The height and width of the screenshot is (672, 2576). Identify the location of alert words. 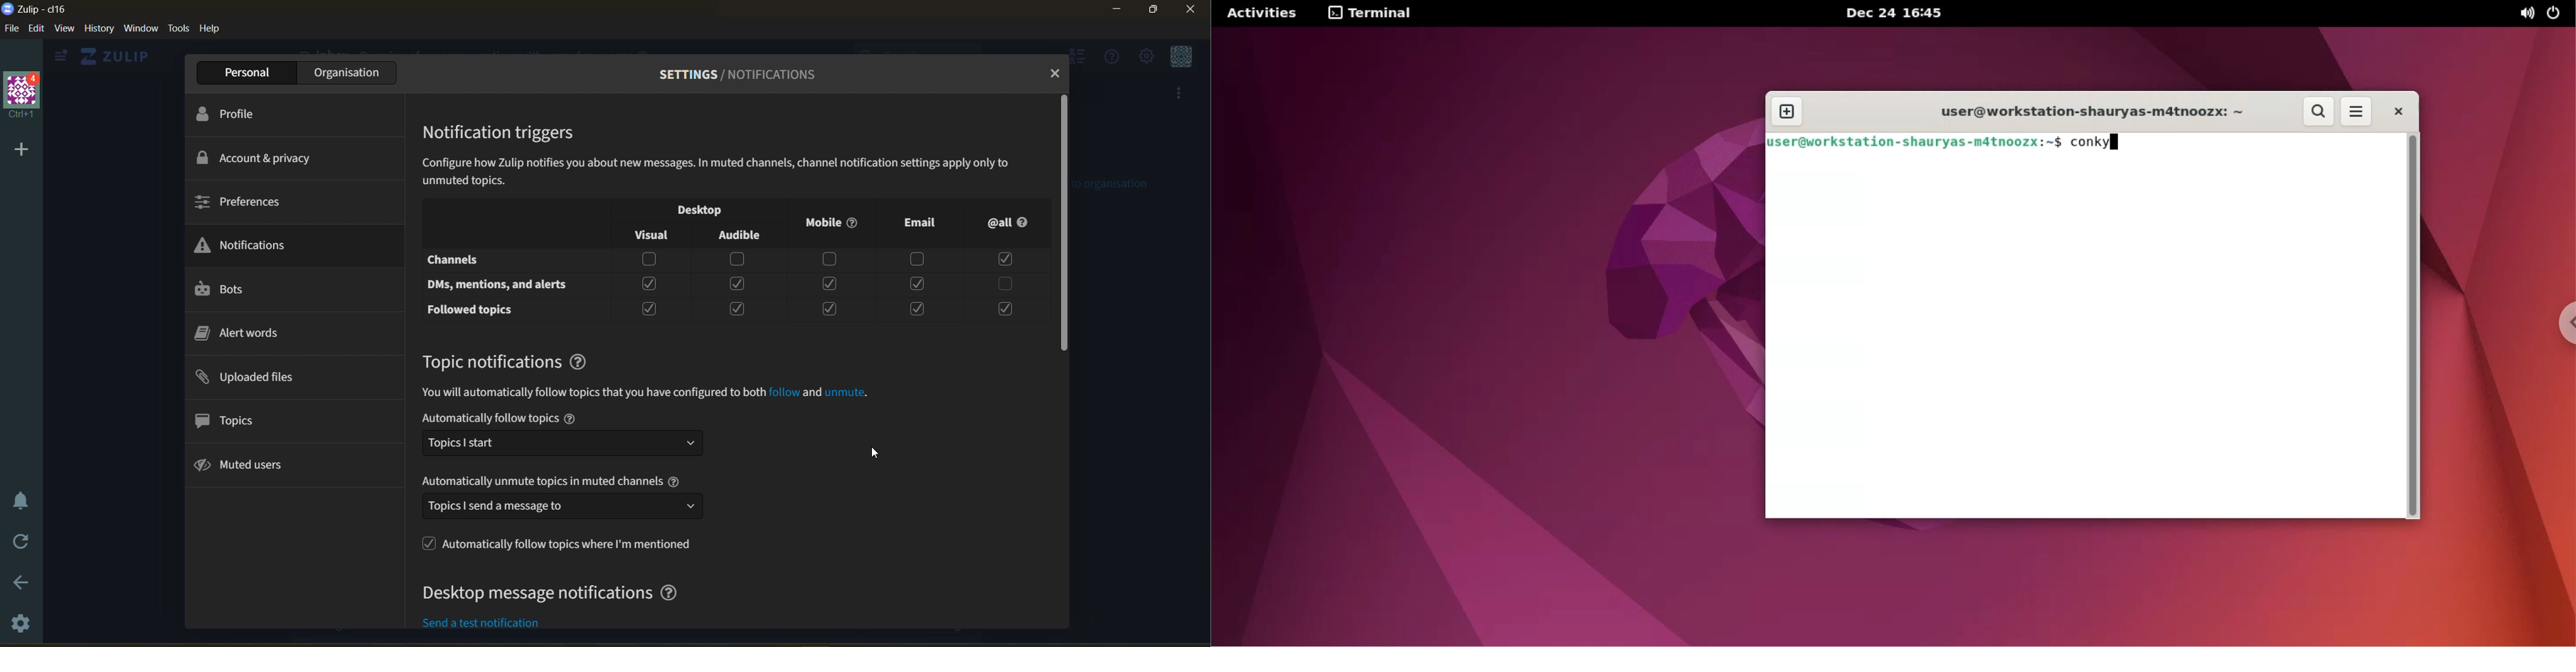
(246, 332).